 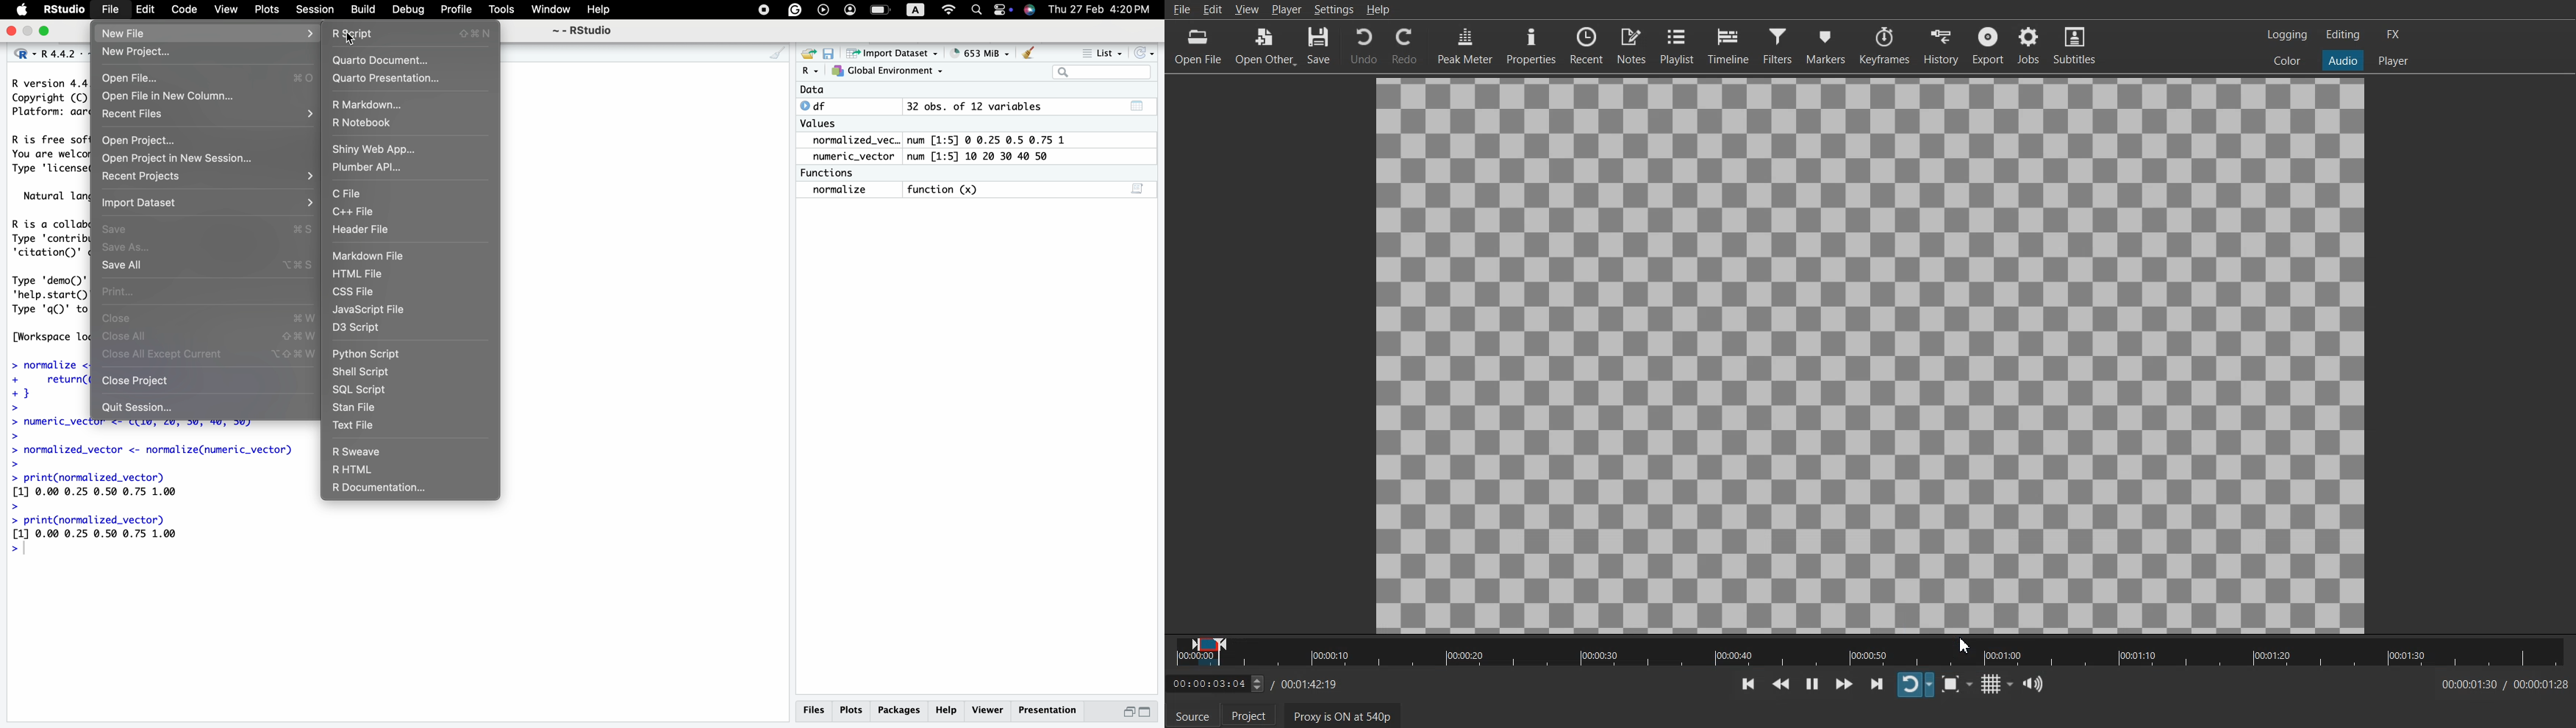 What do you see at coordinates (183, 10) in the screenshot?
I see `Code` at bounding box center [183, 10].